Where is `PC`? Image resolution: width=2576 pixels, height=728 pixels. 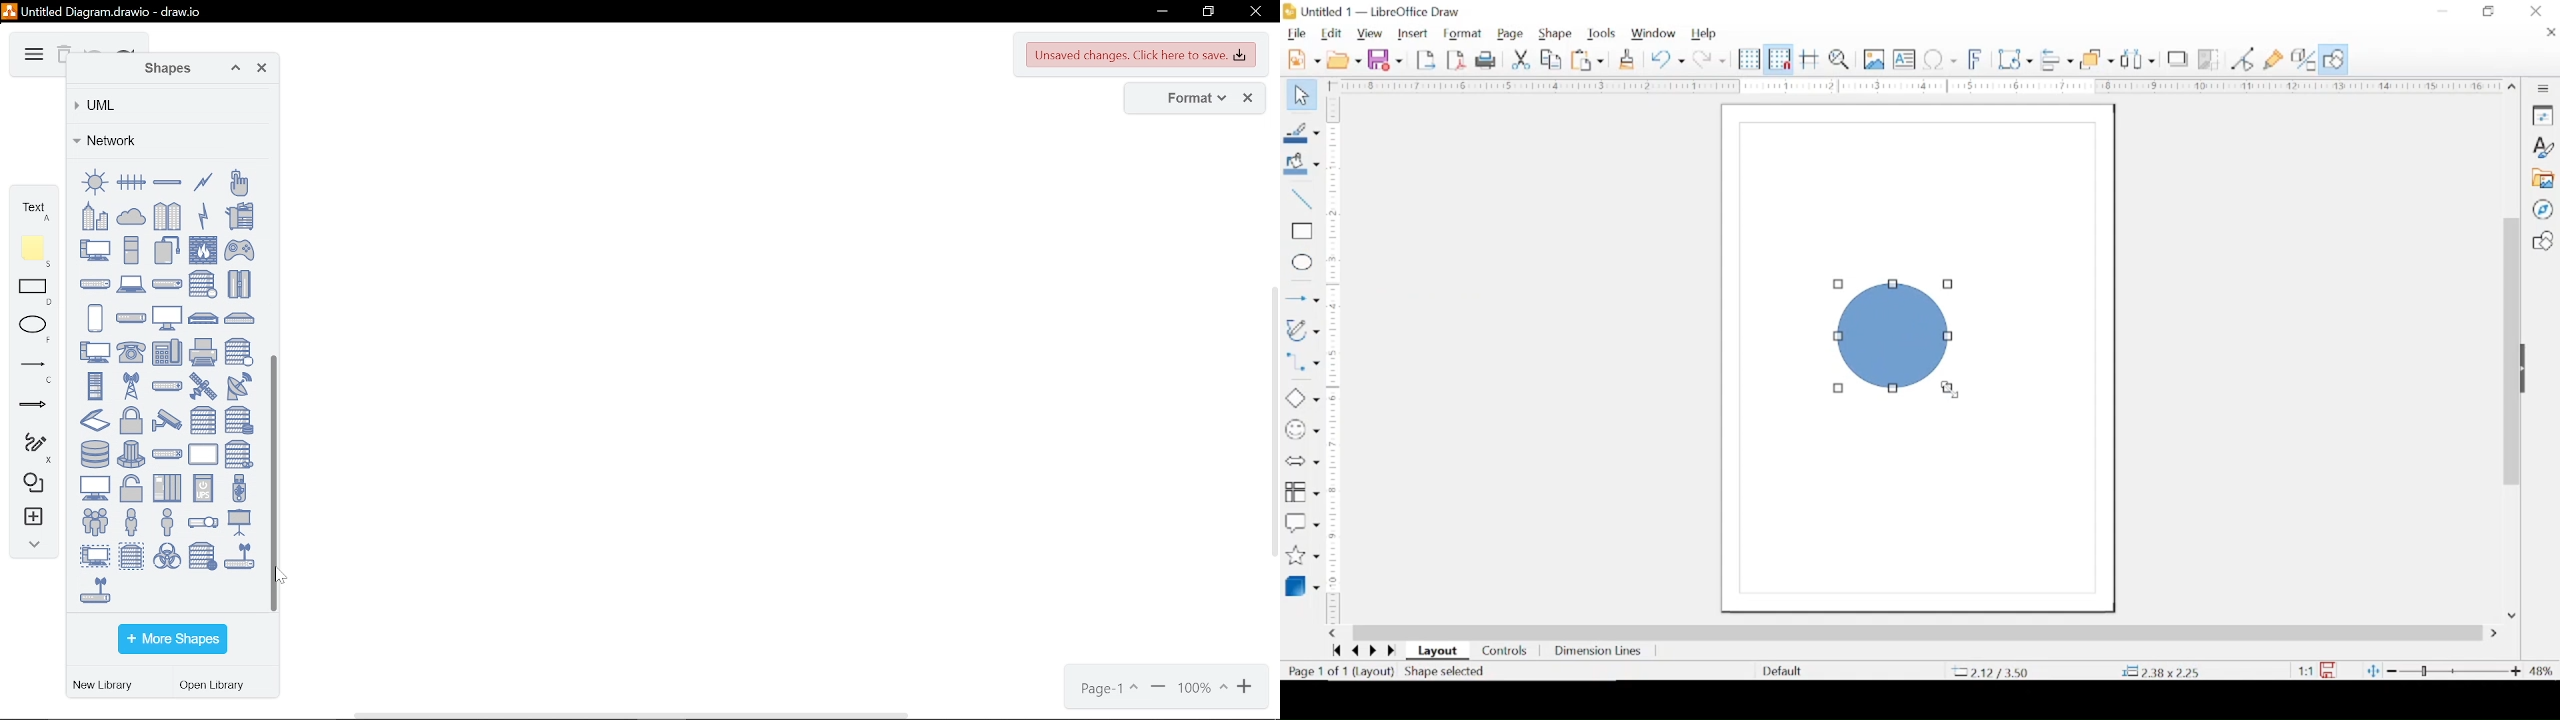 PC is located at coordinates (95, 249).